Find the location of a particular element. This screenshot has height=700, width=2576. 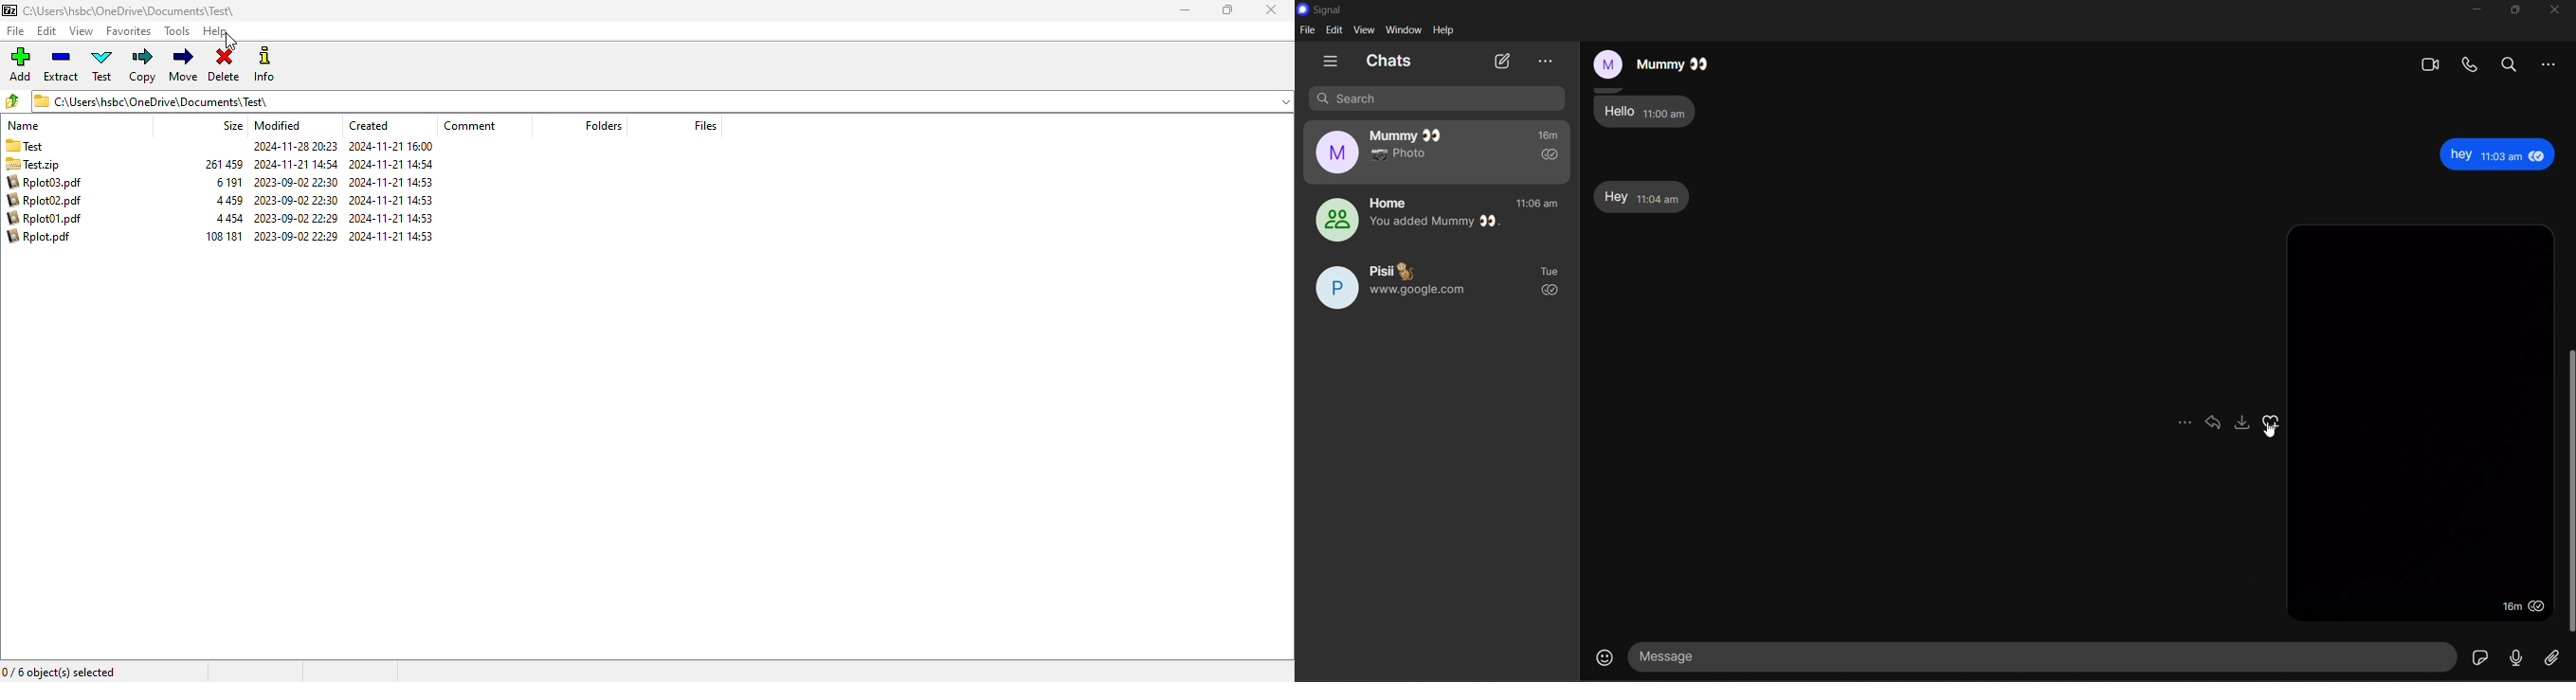

view is located at coordinates (1367, 30).